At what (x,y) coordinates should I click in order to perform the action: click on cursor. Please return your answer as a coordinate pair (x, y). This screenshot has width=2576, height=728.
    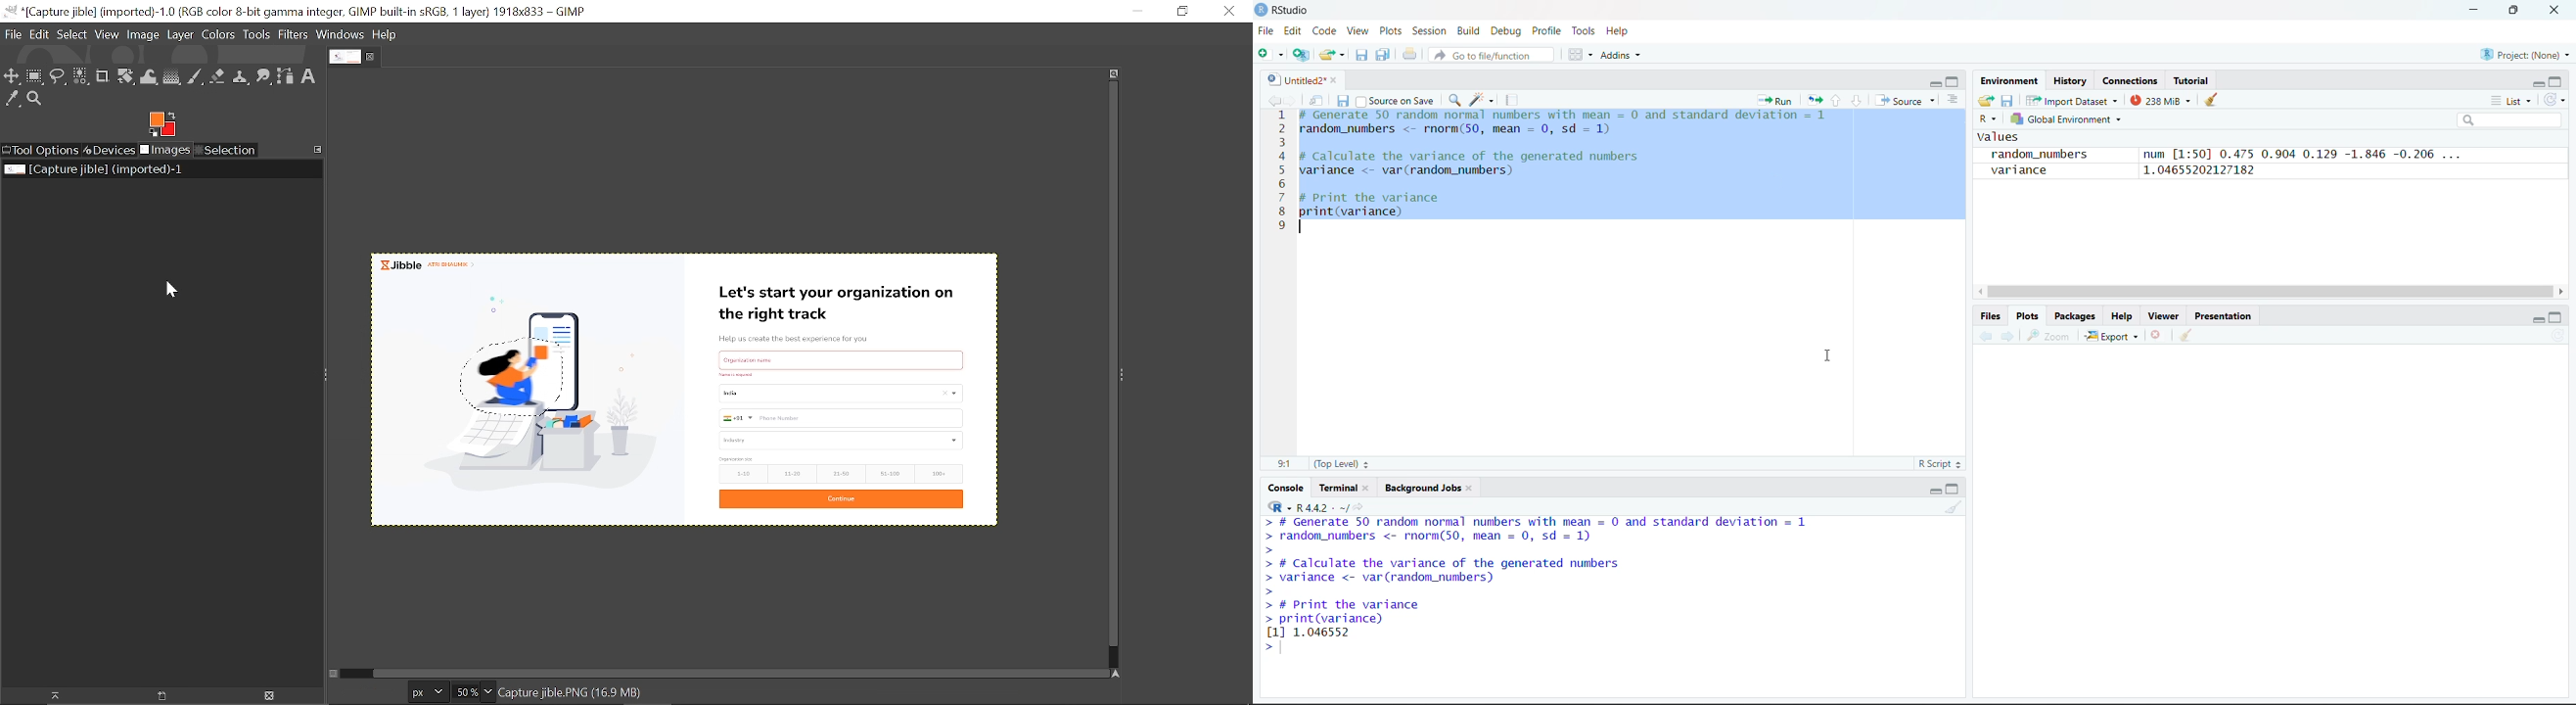
    Looking at the image, I should click on (1828, 355).